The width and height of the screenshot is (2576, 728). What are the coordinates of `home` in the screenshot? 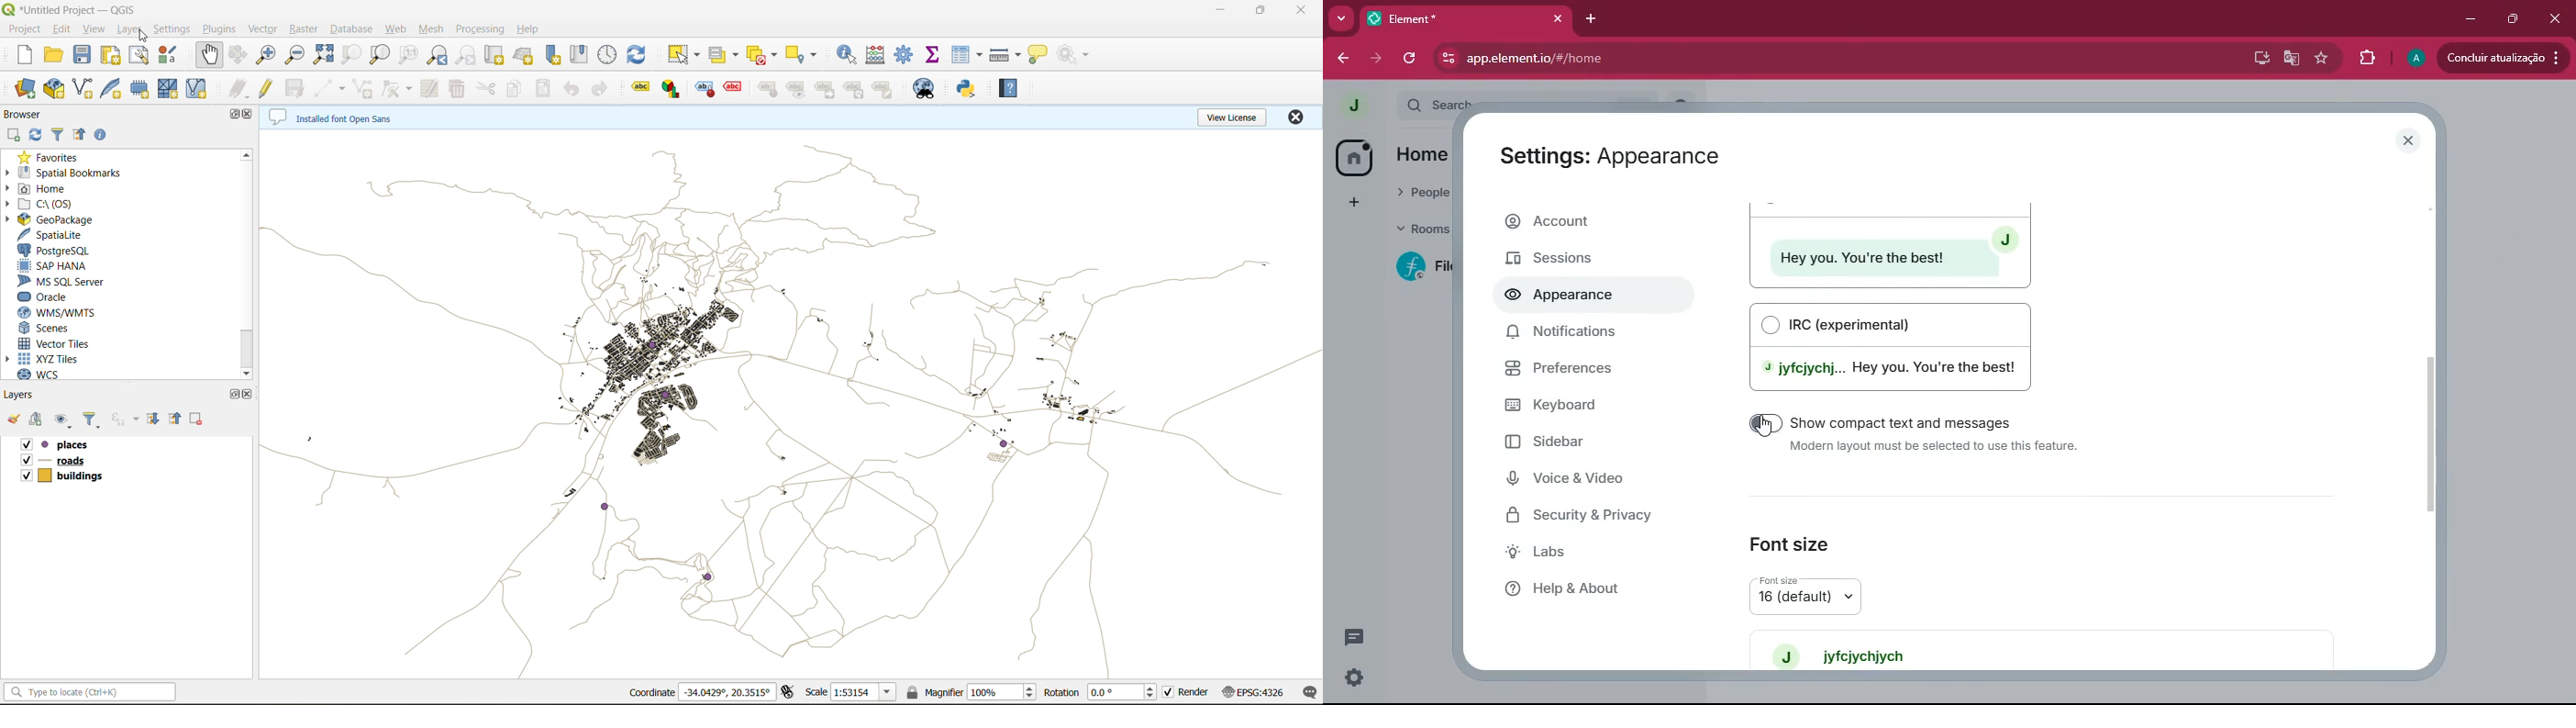 It's located at (43, 191).